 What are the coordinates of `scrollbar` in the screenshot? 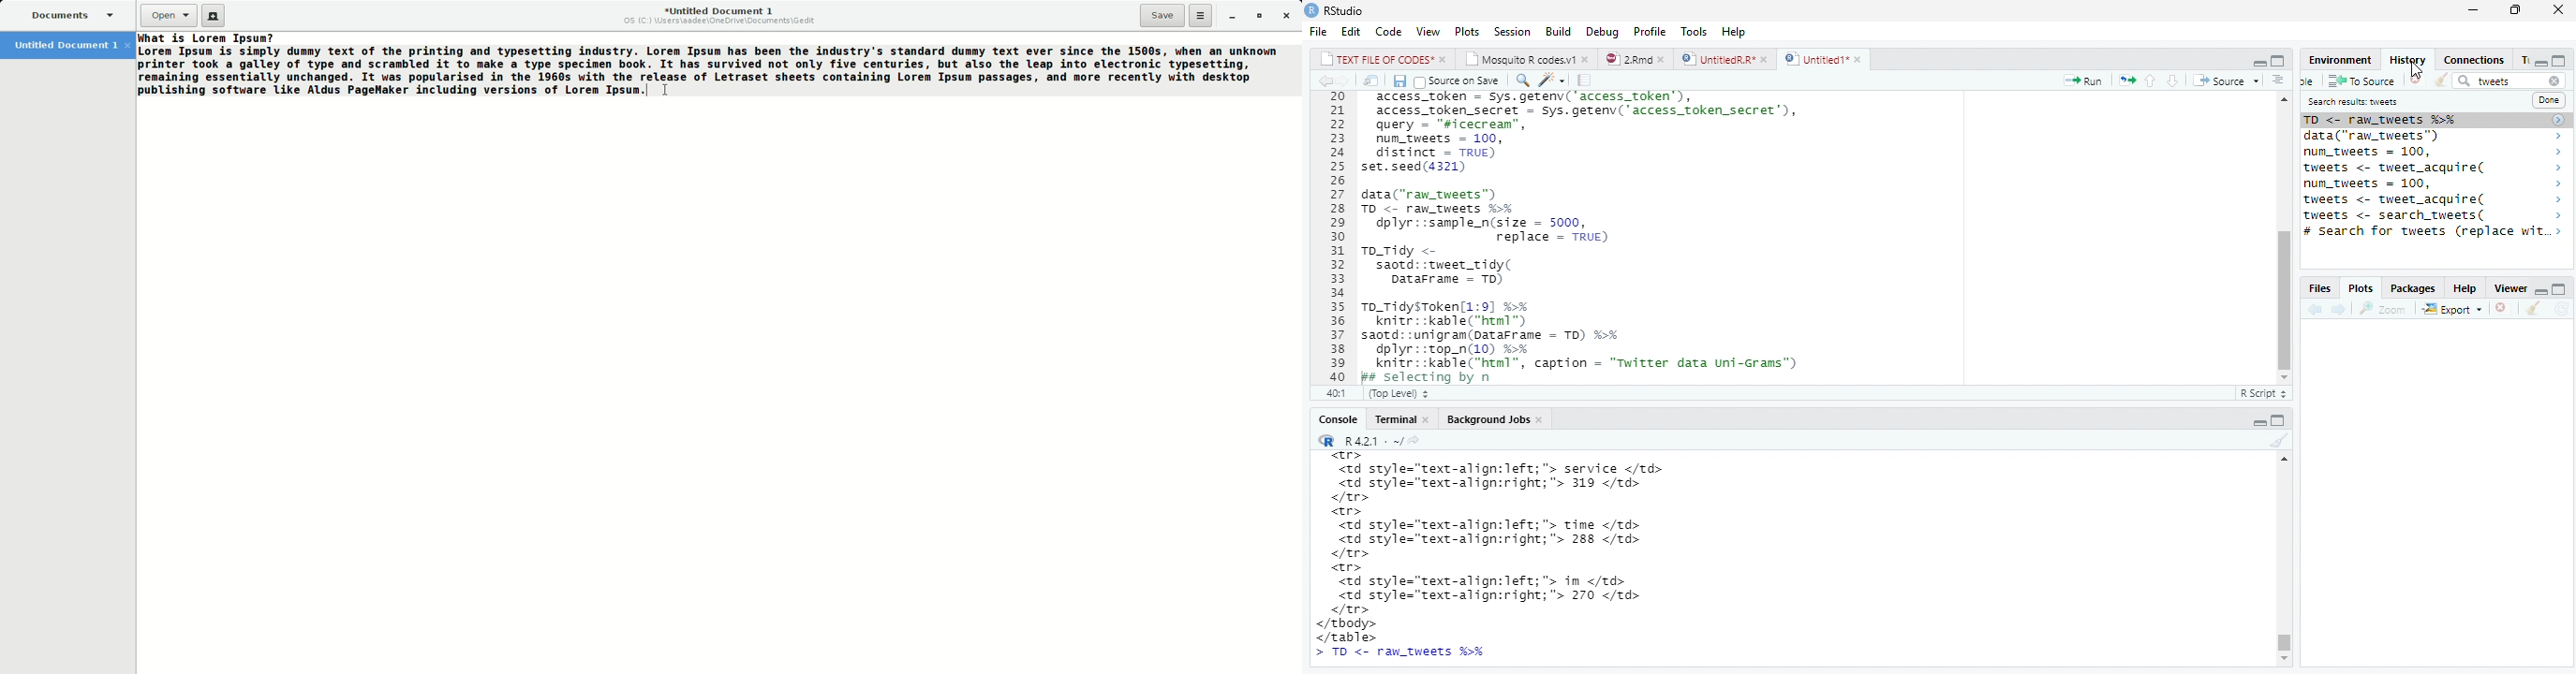 It's located at (2283, 234).